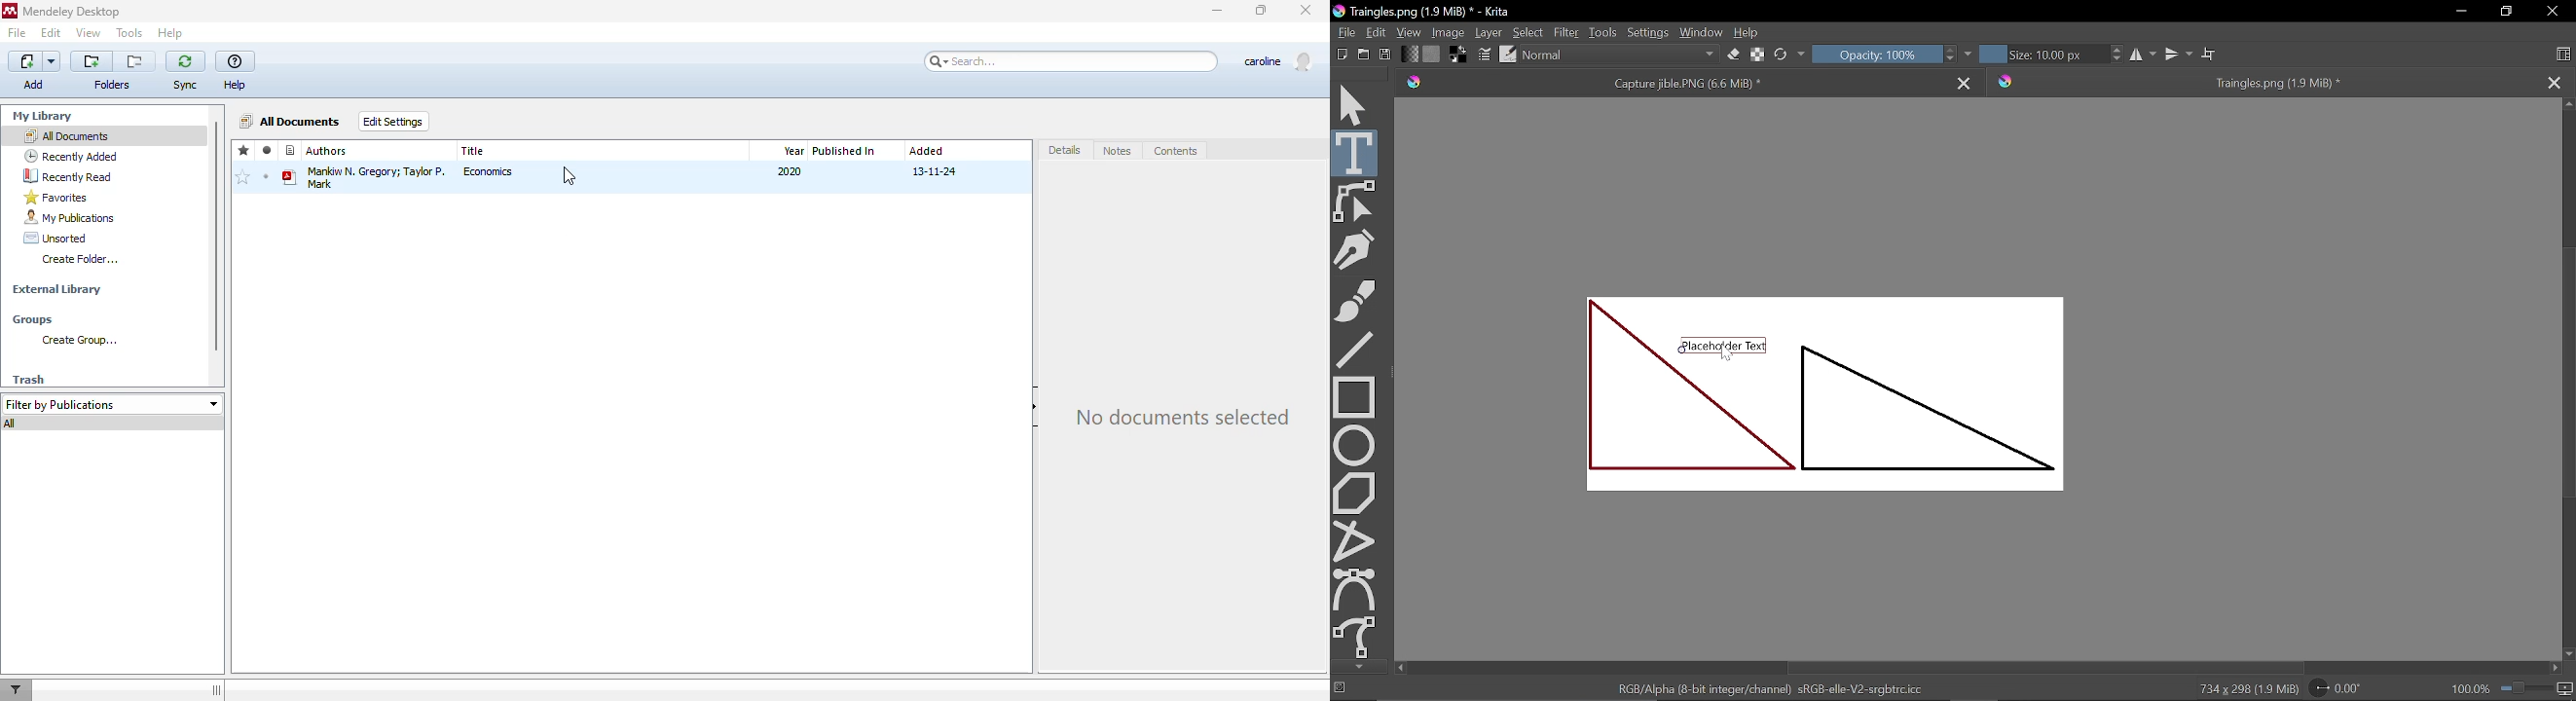 Image resolution: width=2576 pixels, height=728 pixels. Describe the element at coordinates (1431, 54) in the screenshot. I see `Fill pattern` at that location.